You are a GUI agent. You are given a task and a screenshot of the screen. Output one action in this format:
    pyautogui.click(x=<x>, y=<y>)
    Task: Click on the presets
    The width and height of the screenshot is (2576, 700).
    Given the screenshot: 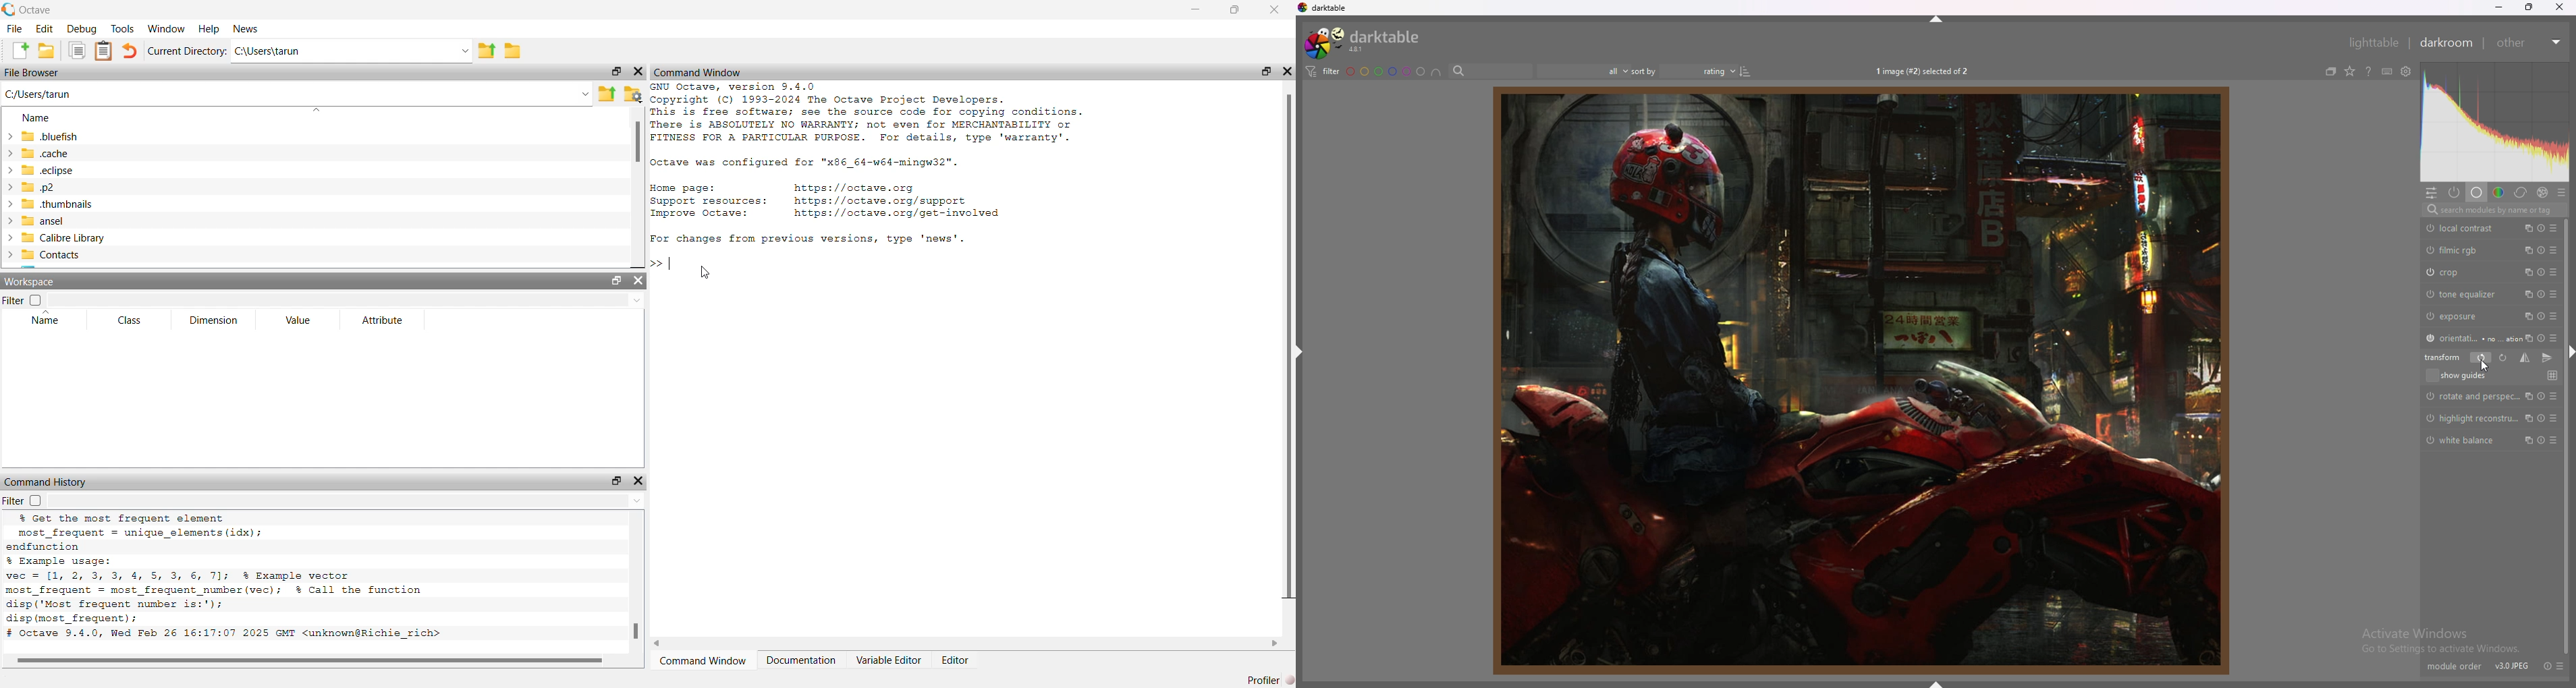 What is the action you would take?
    pyautogui.click(x=2556, y=418)
    